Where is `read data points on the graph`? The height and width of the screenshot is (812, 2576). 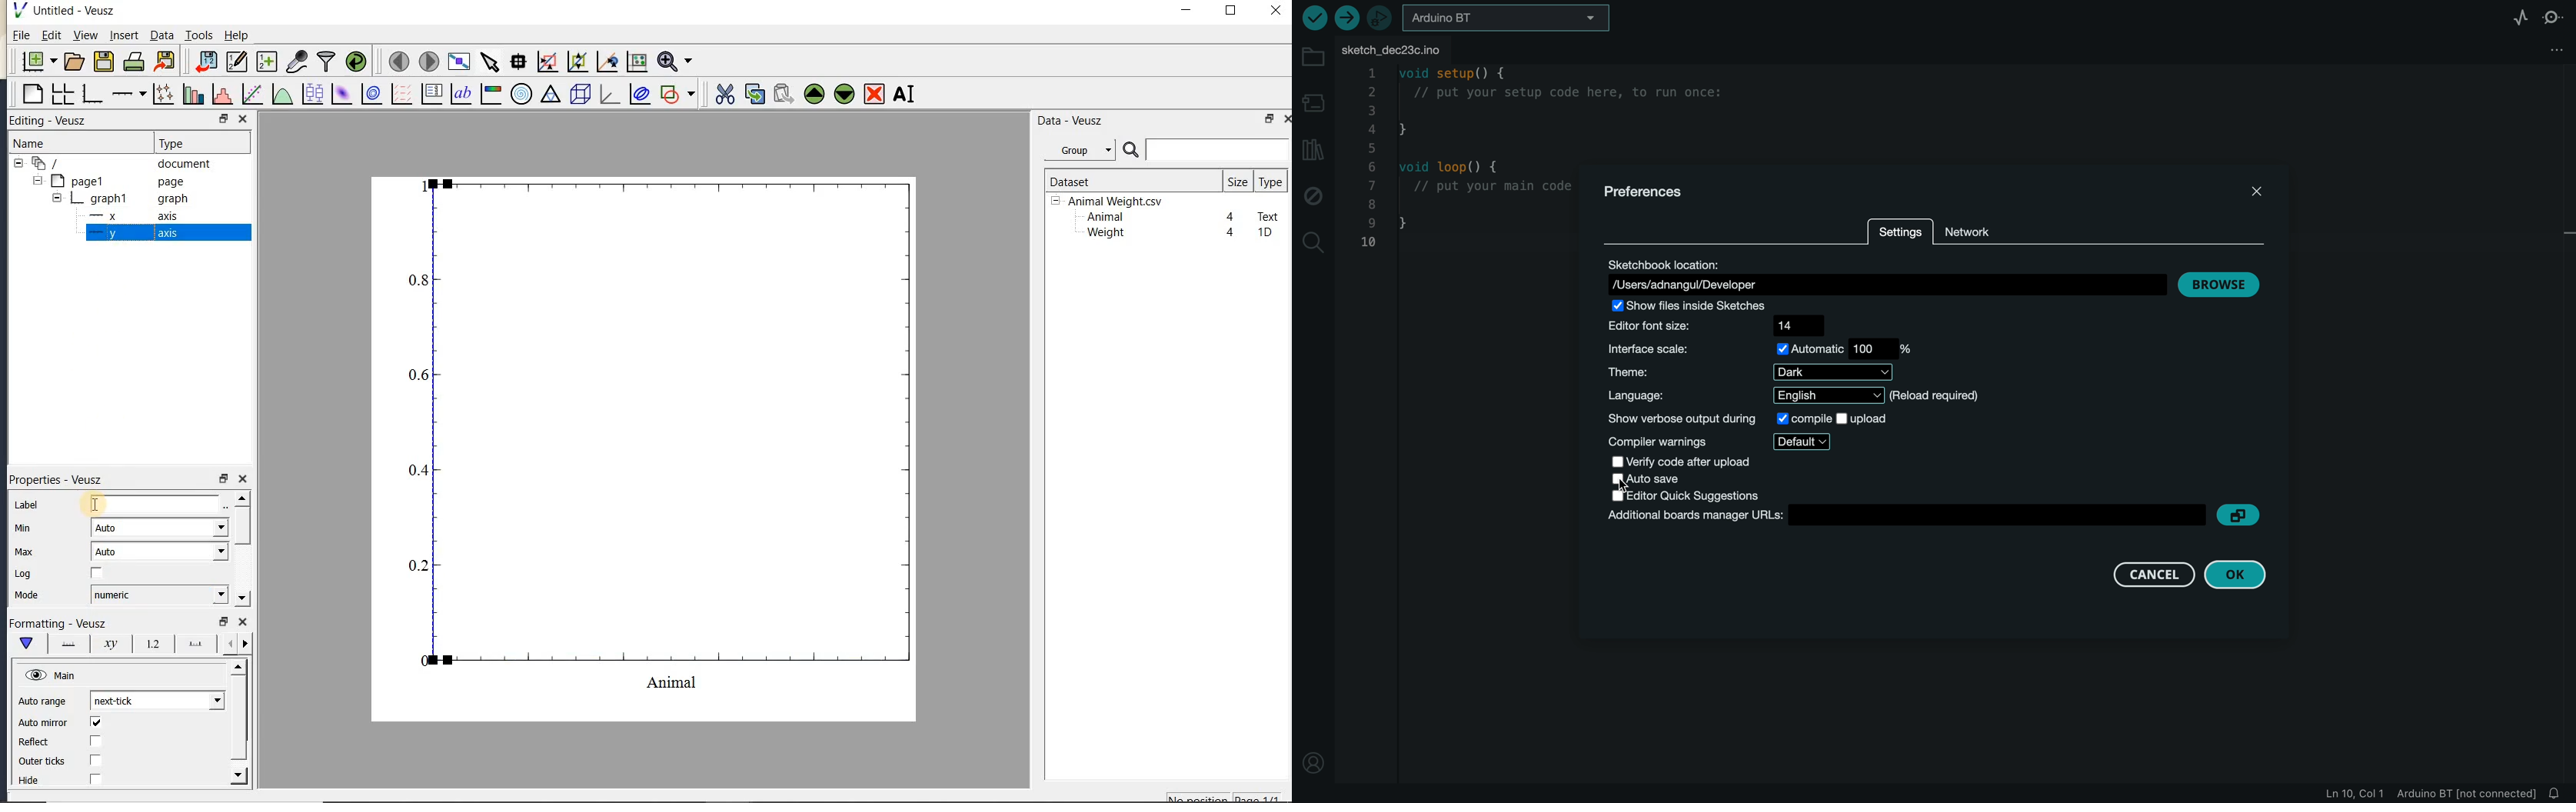
read data points on the graph is located at coordinates (518, 62).